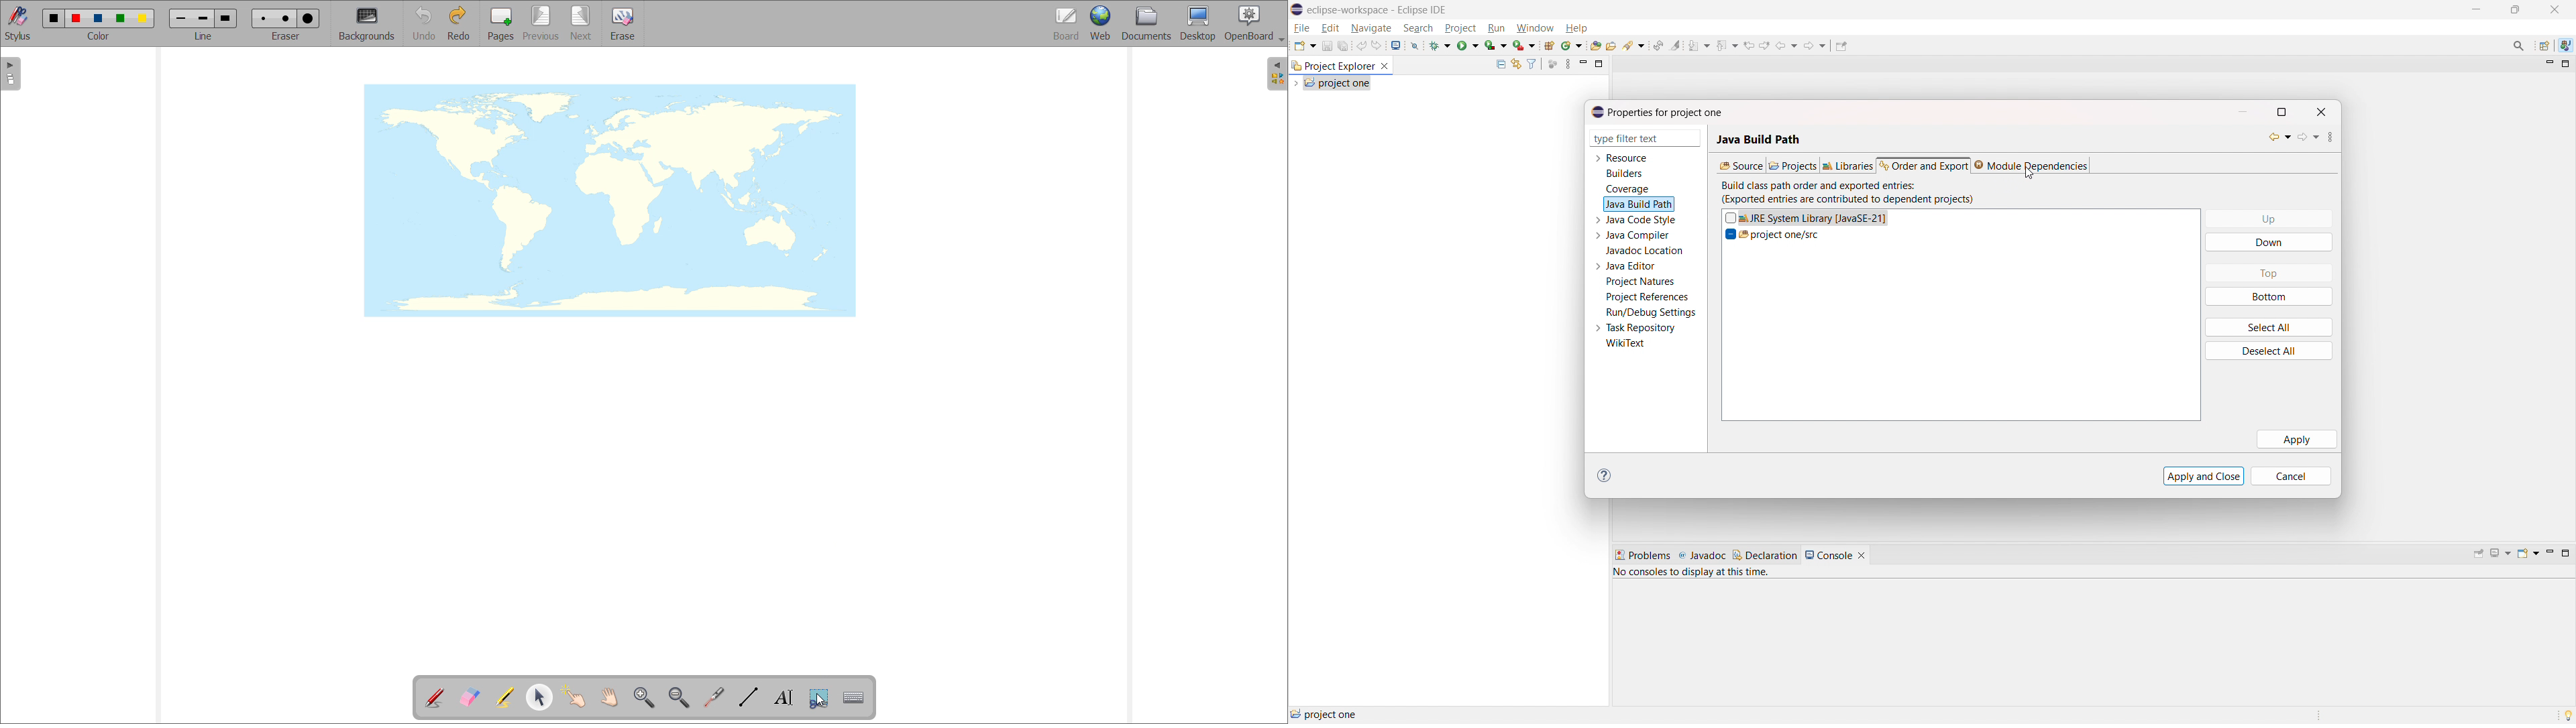 This screenshot has height=728, width=2576. What do you see at coordinates (623, 23) in the screenshot?
I see `erase` at bounding box center [623, 23].